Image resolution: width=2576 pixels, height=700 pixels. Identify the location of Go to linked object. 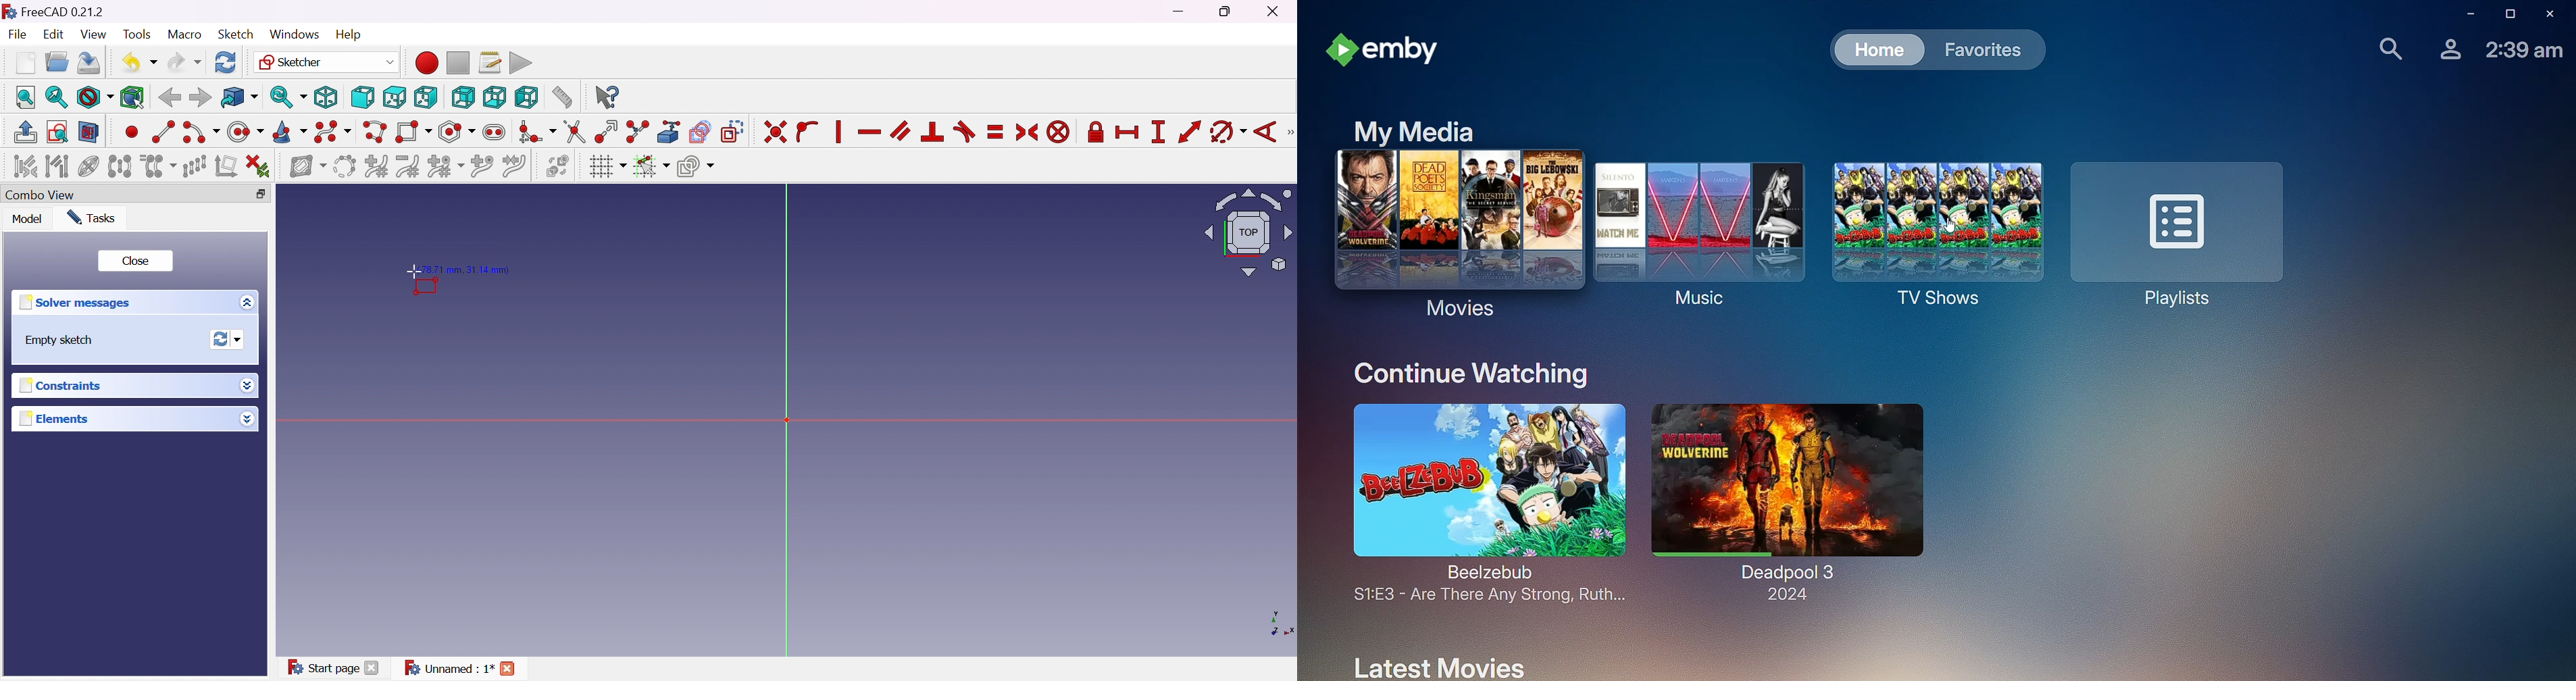
(238, 97).